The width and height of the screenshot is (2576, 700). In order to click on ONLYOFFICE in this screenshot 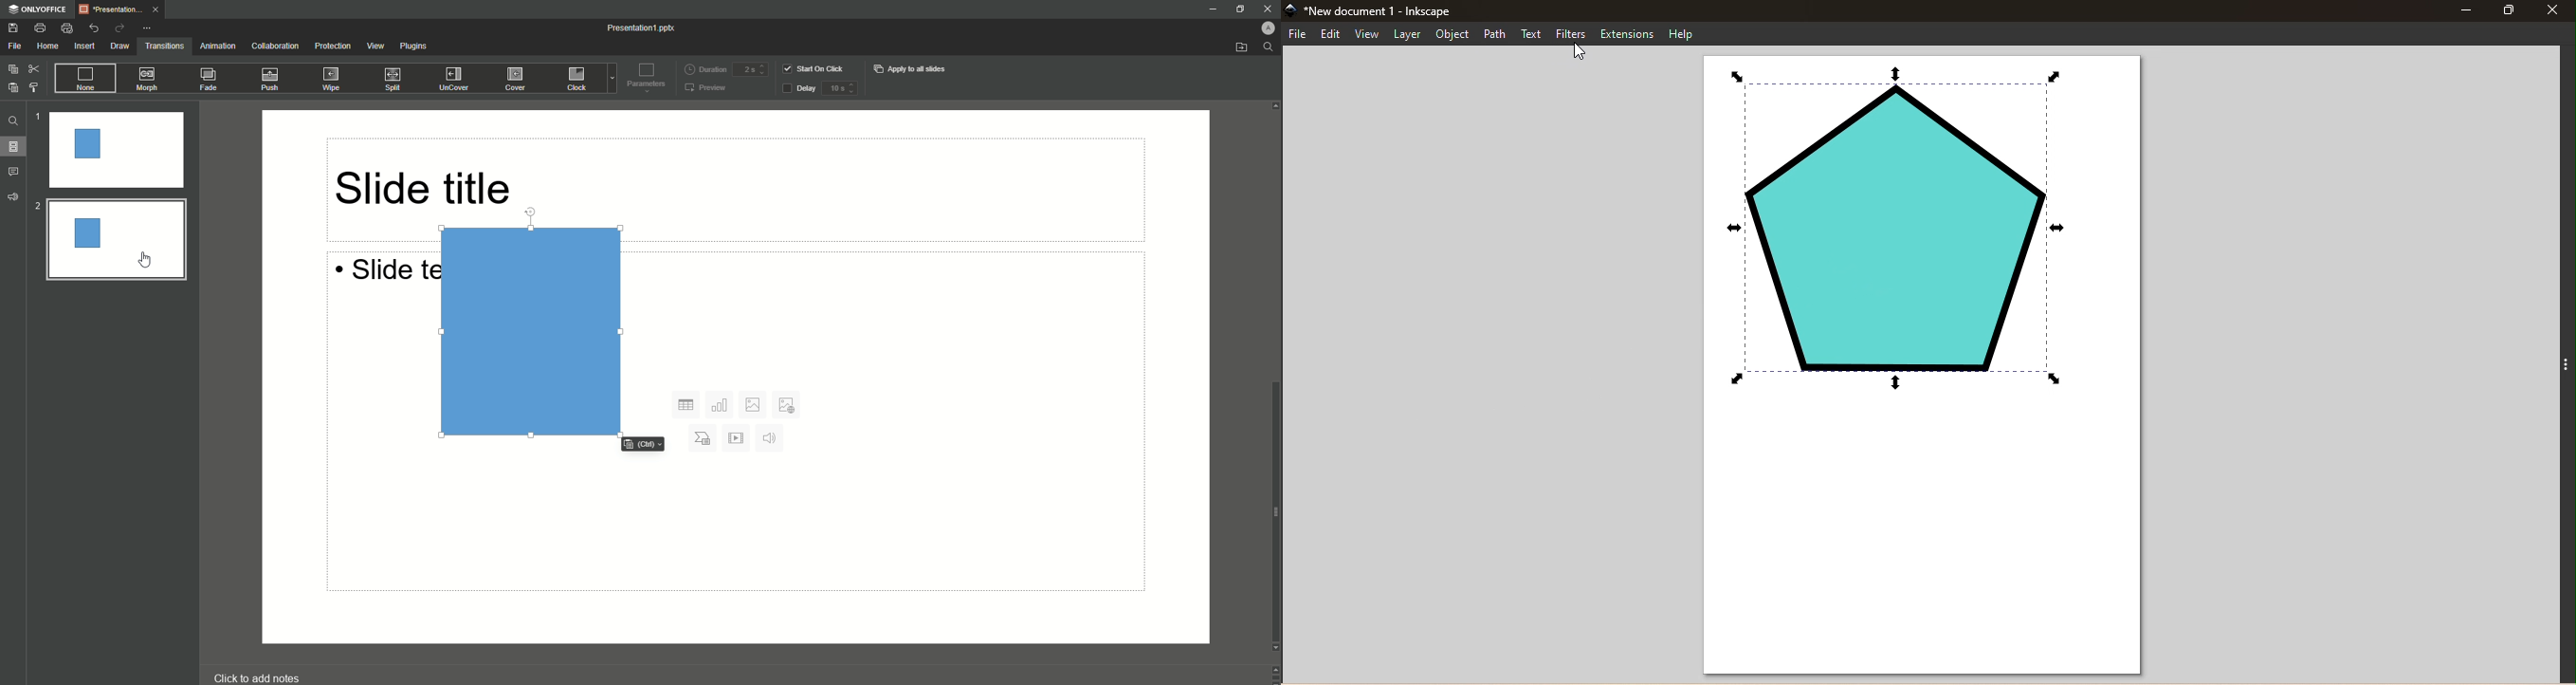, I will do `click(39, 9)`.